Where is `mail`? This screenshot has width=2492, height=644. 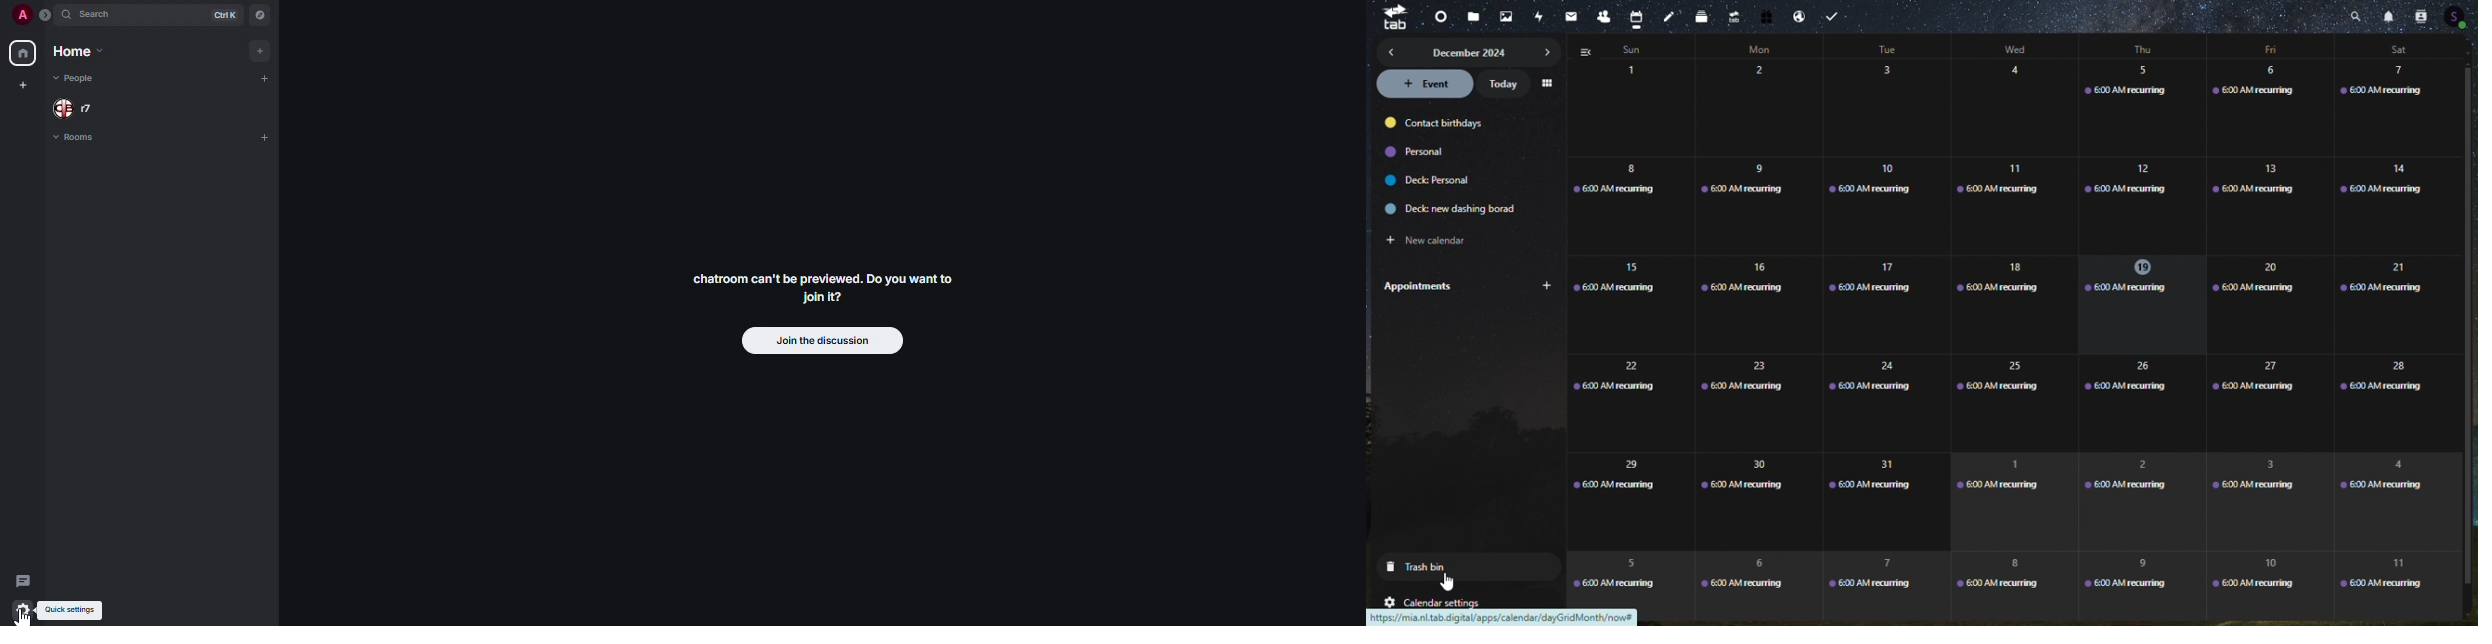 mail is located at coordinates (1569, 17).